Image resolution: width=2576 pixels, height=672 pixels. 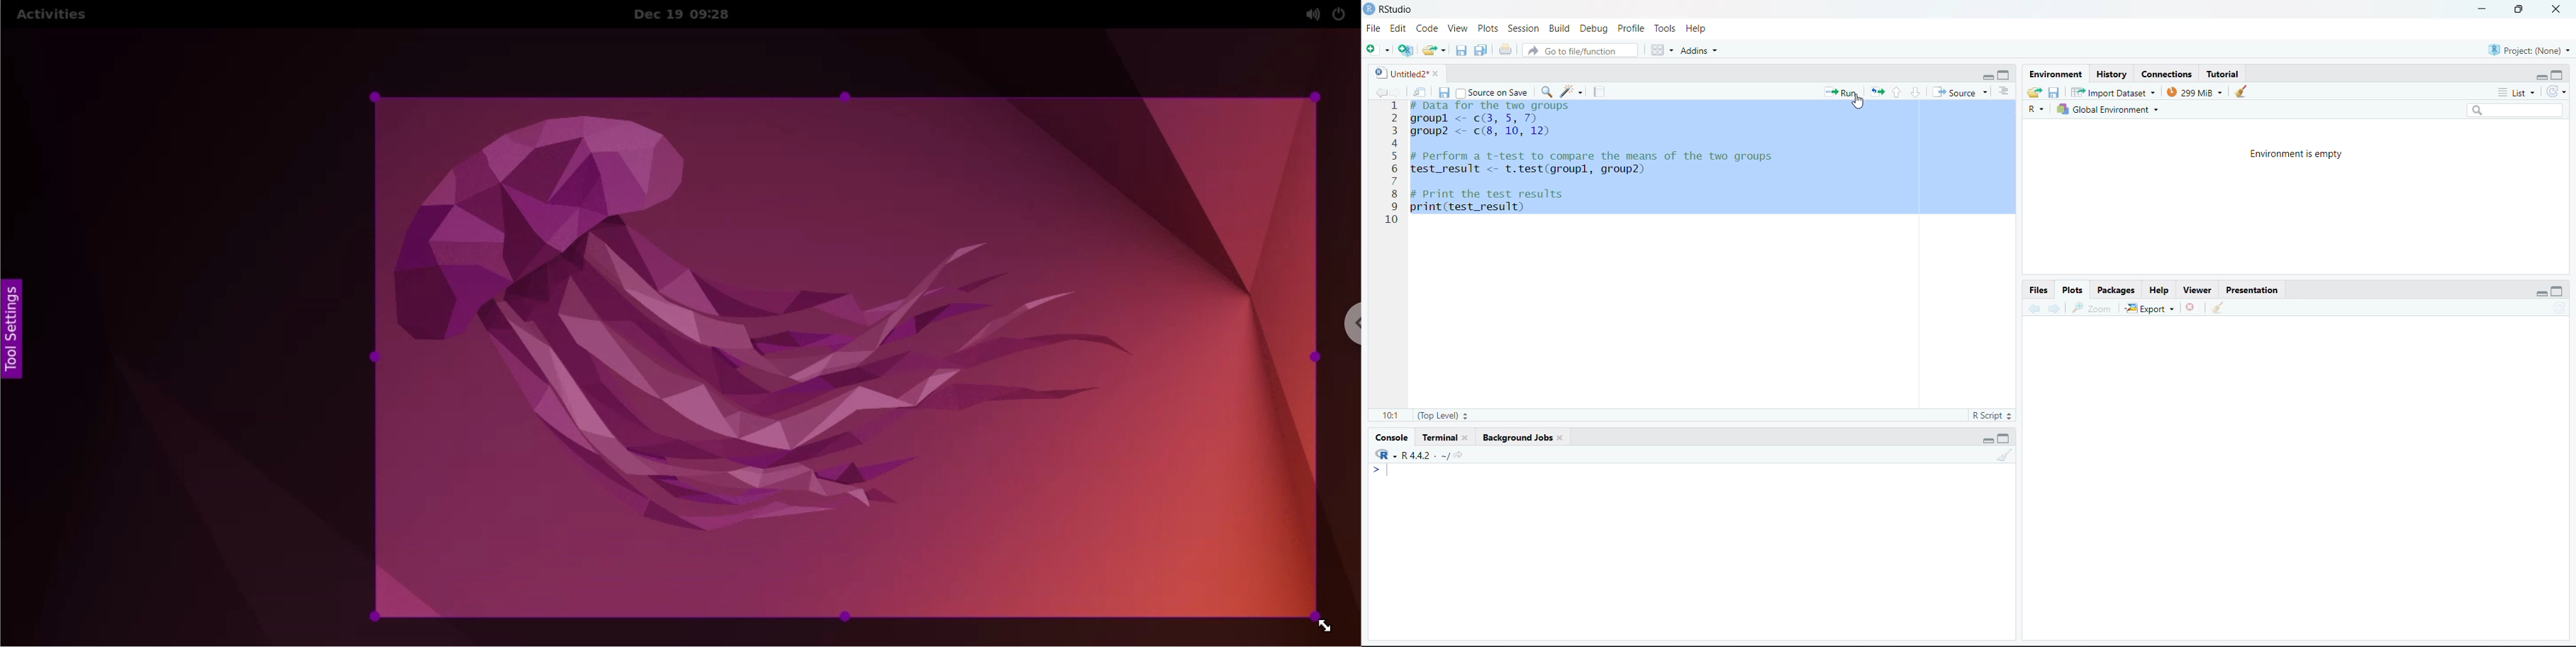 What do you see at coordinates (2112, 74) in the screenshot?
I see `History` at bounding box center [2112, 74].